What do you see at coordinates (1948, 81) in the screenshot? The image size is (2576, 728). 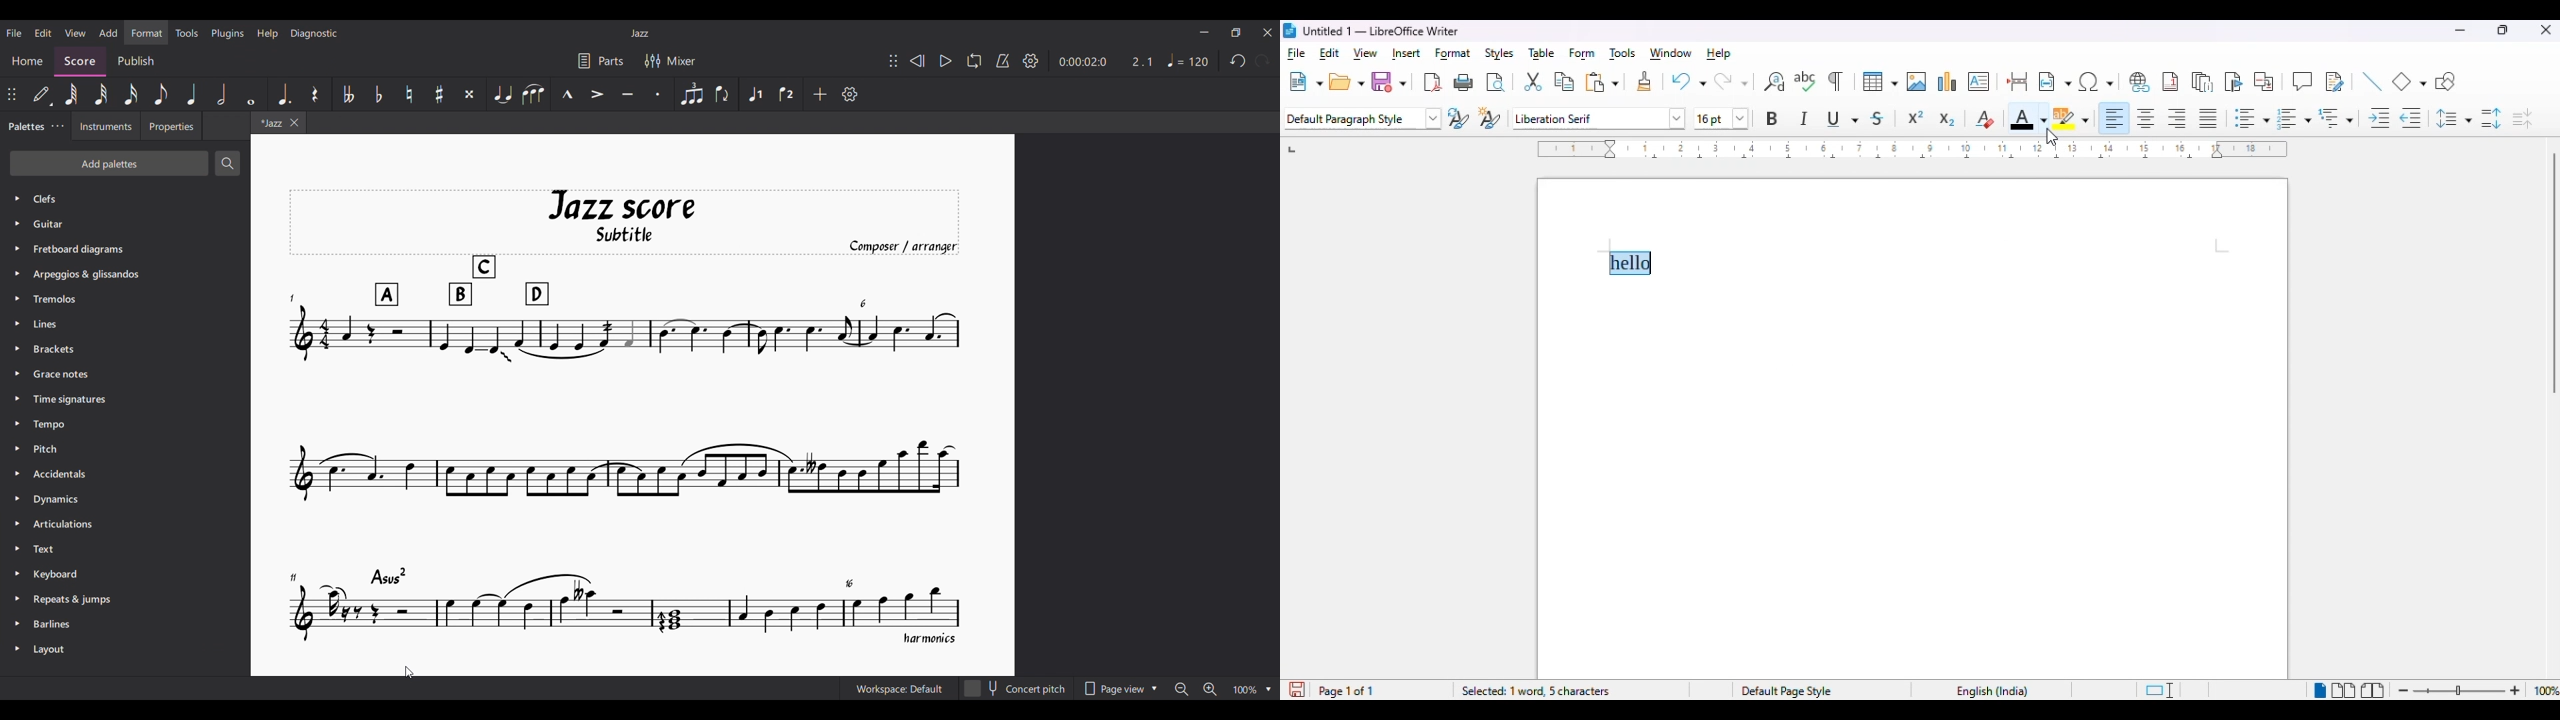 I see `insert chart` at bounding box center [1948, 81].